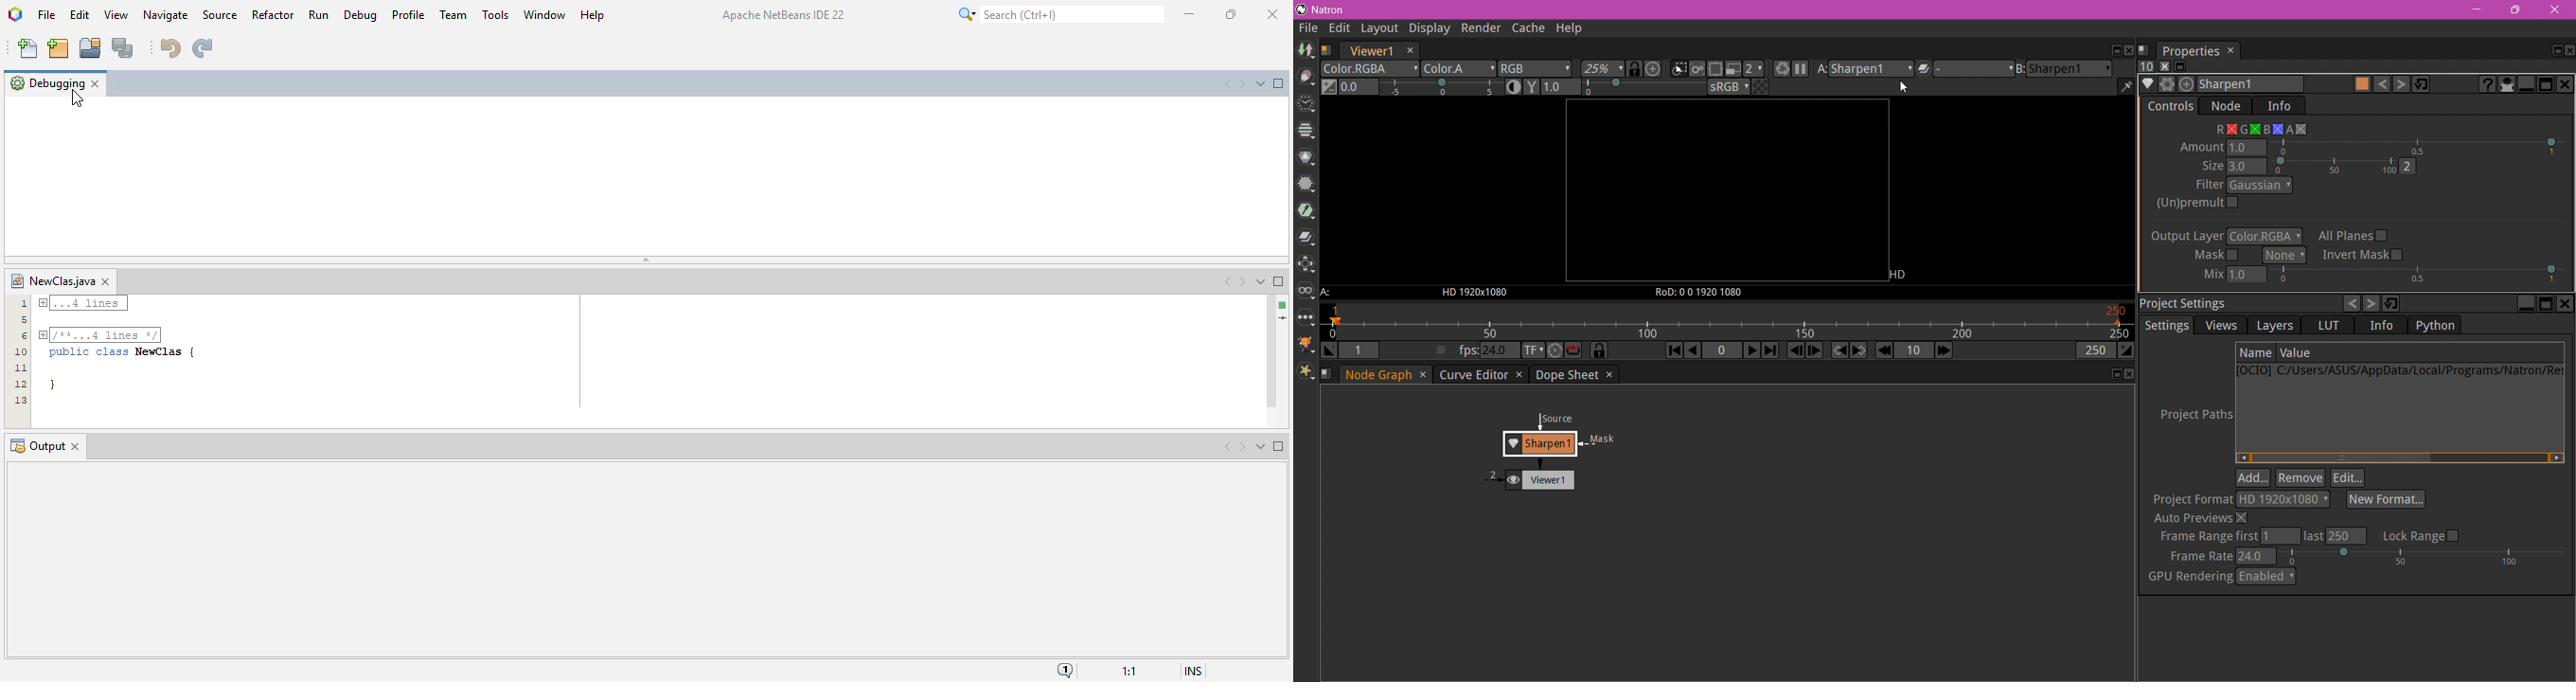  I want to click on open project, so click(91, 49).